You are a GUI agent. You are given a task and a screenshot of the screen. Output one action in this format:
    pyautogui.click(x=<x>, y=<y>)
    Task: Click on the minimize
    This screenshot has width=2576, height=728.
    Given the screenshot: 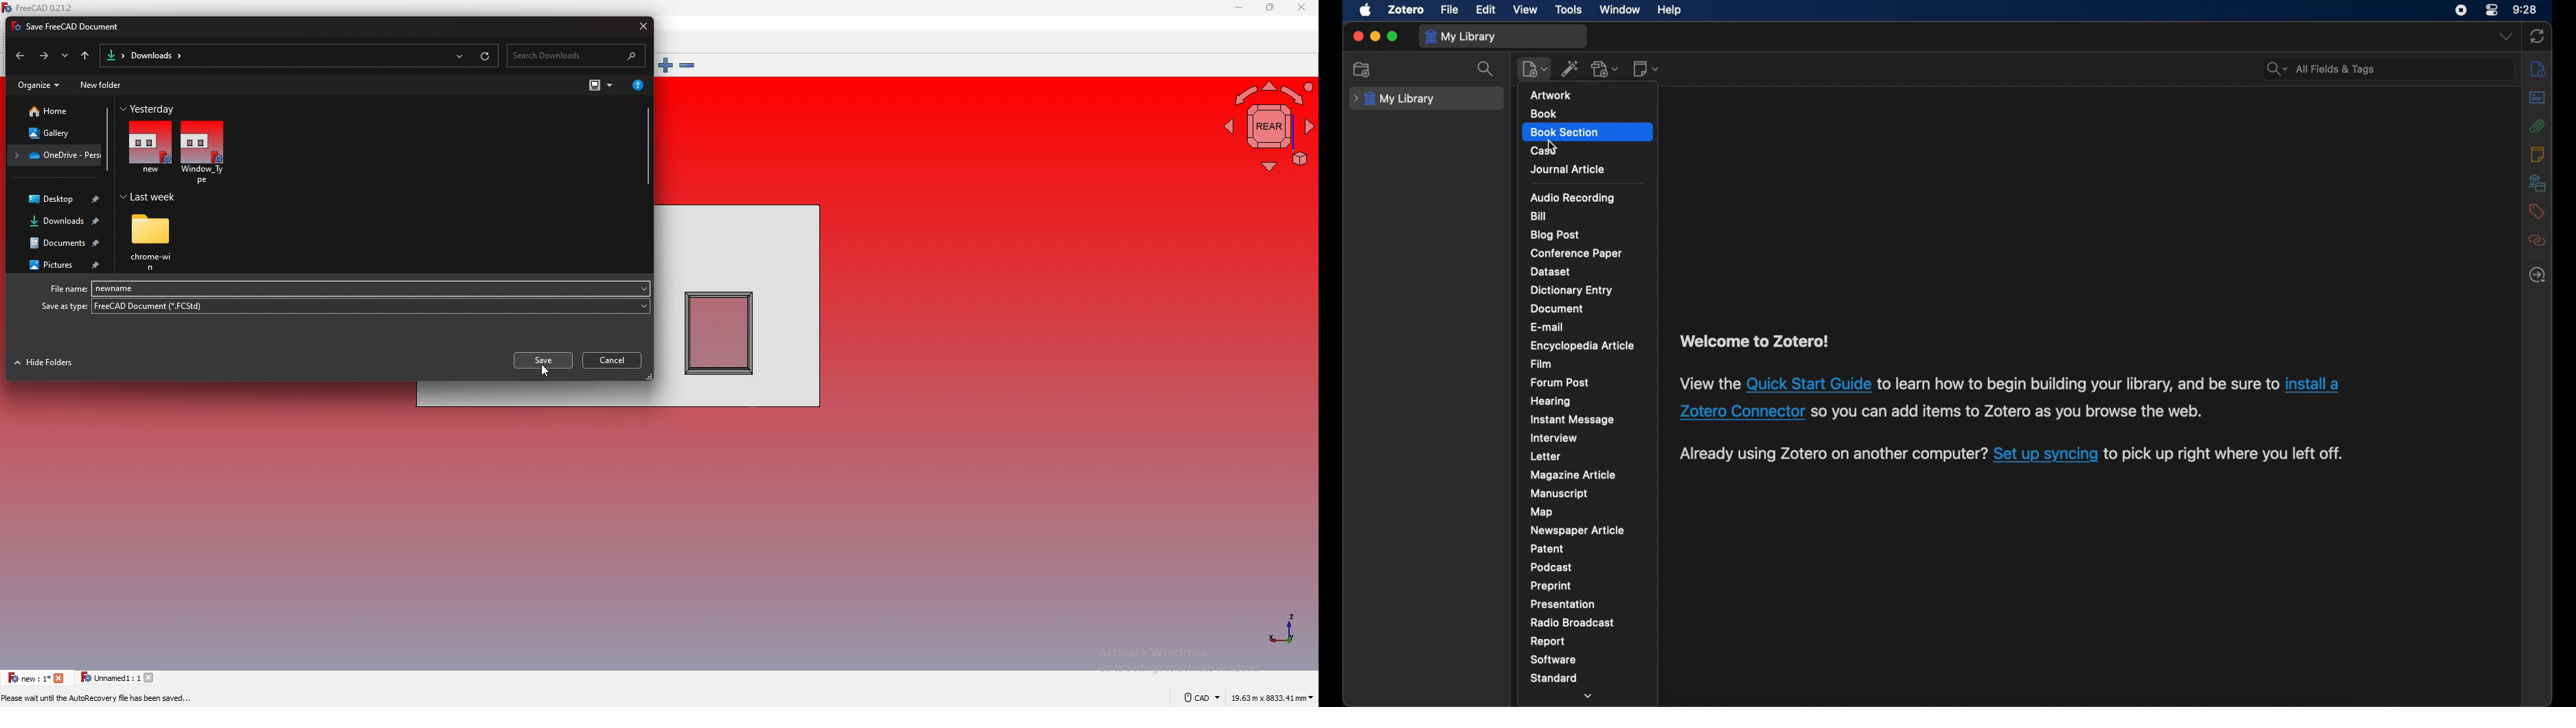 What is the action you would take?
    pyautogui.click(x=1240, y=7)
    